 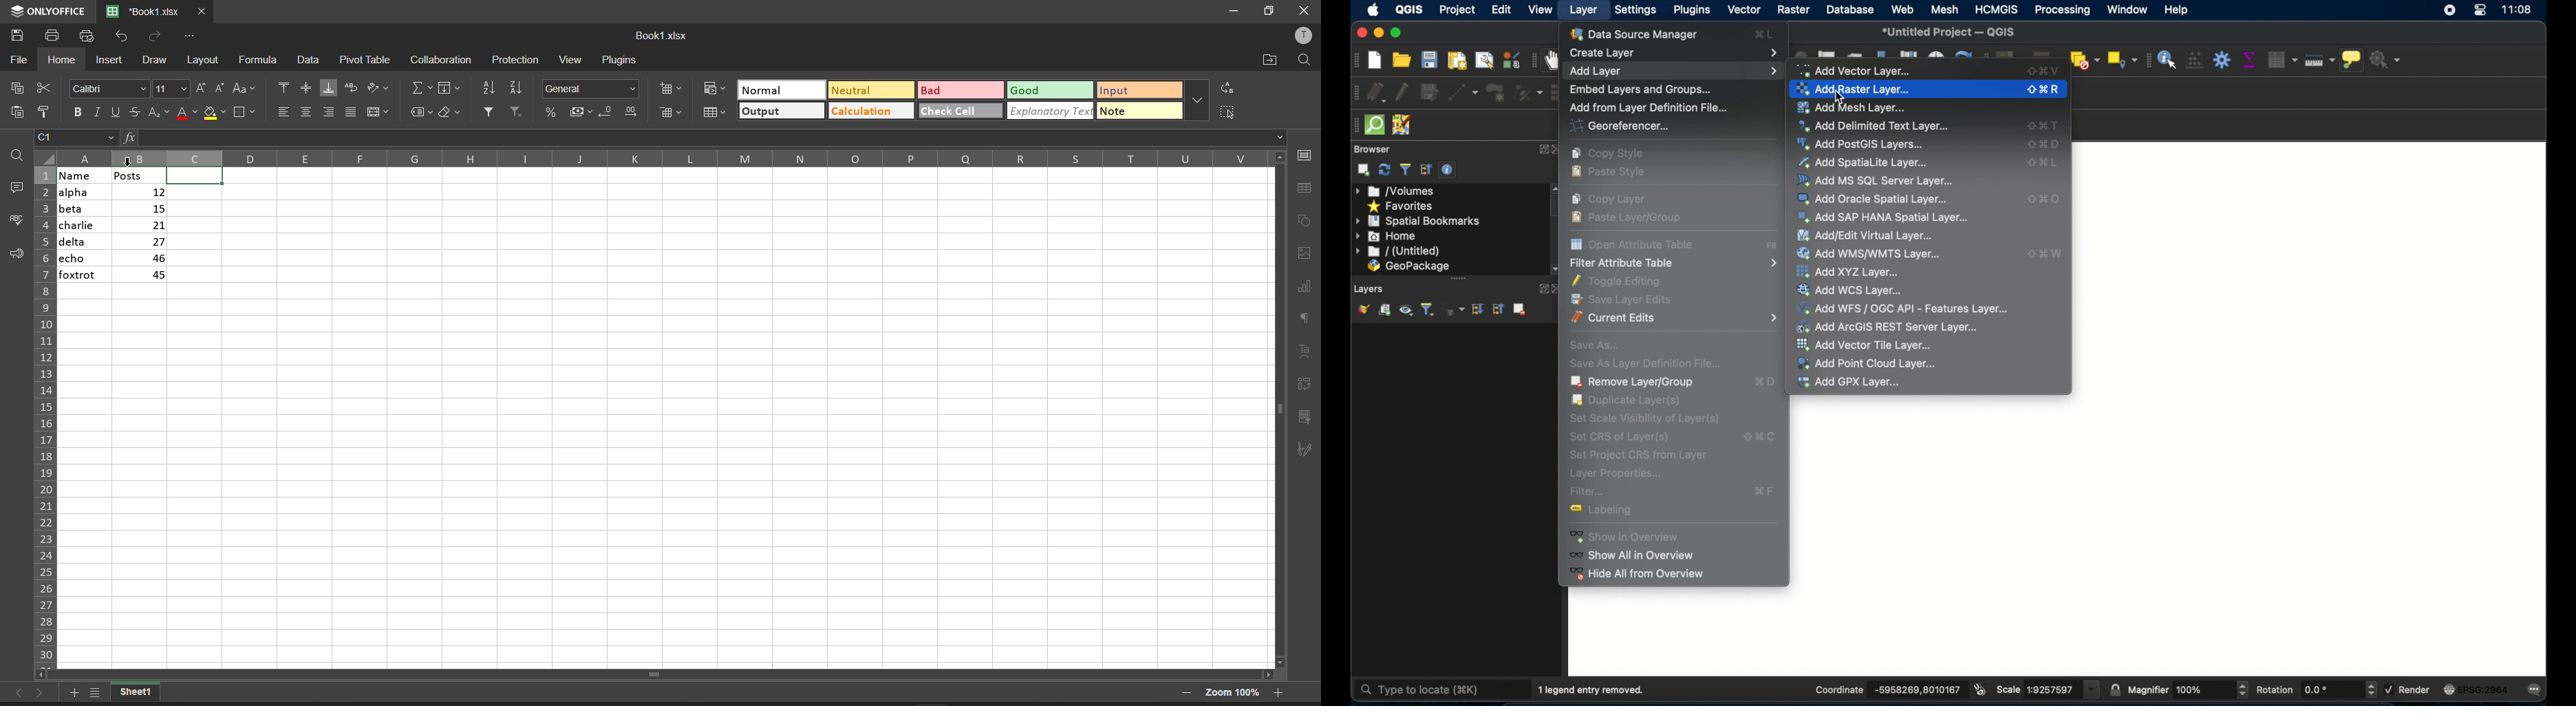 What do you see at coordinates (1378, 33) in the screenshot?
I see `minimize` at bounding box center [1378, 33].